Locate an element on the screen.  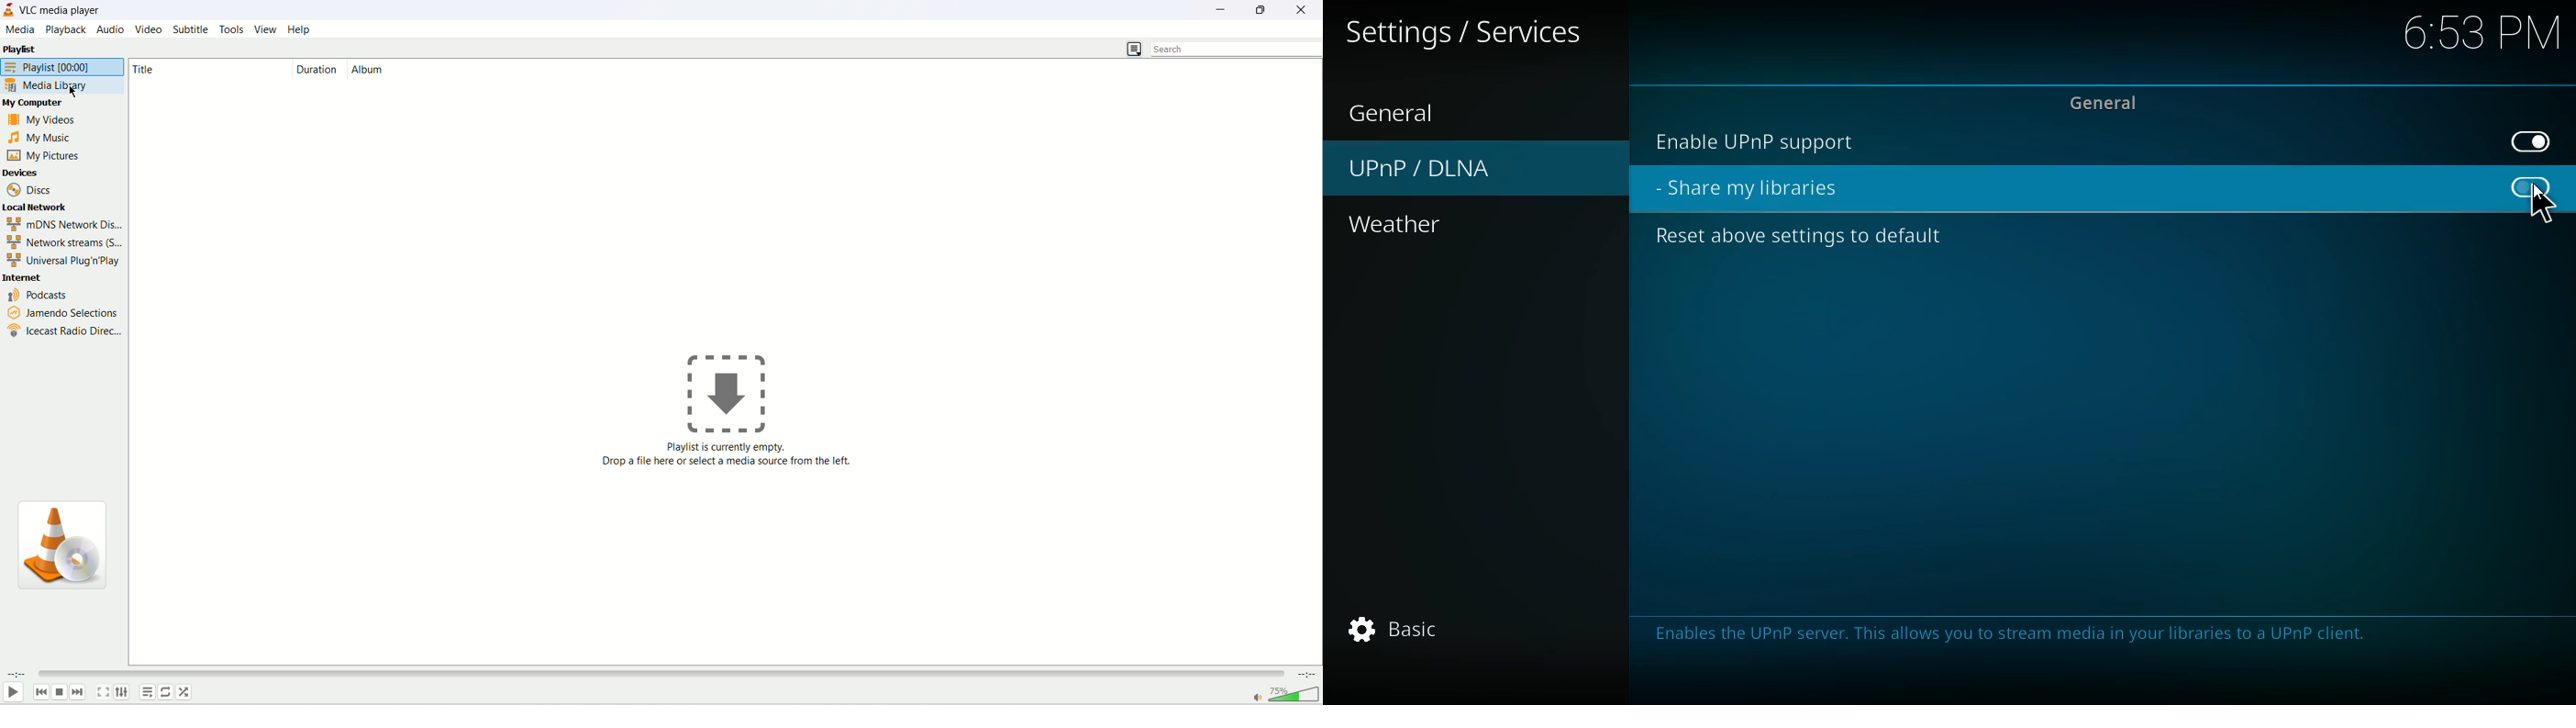
icecast radio is located at coordinates (62, 332).